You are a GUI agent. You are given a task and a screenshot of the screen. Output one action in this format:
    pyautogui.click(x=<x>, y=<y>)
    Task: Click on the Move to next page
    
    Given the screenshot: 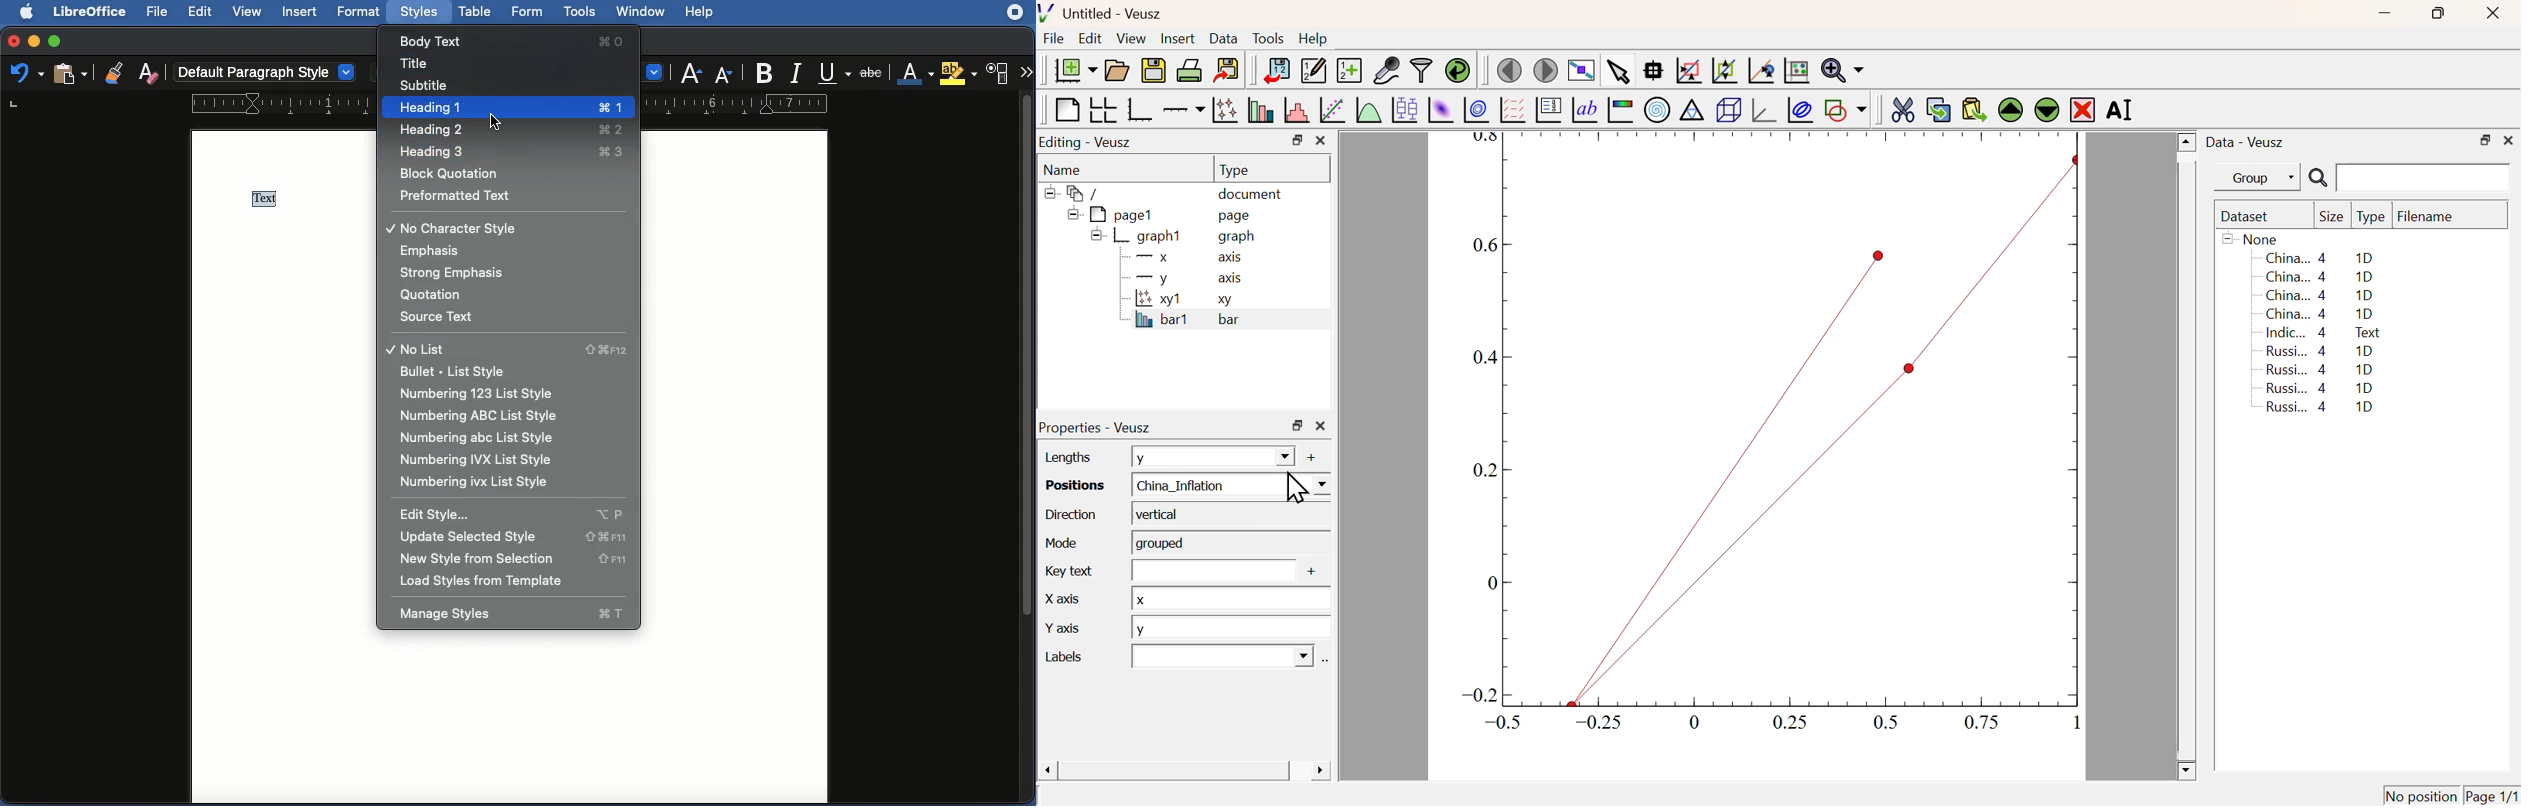 What is the action you would take?
    pyautogui.click(x=1547, y=70)
    